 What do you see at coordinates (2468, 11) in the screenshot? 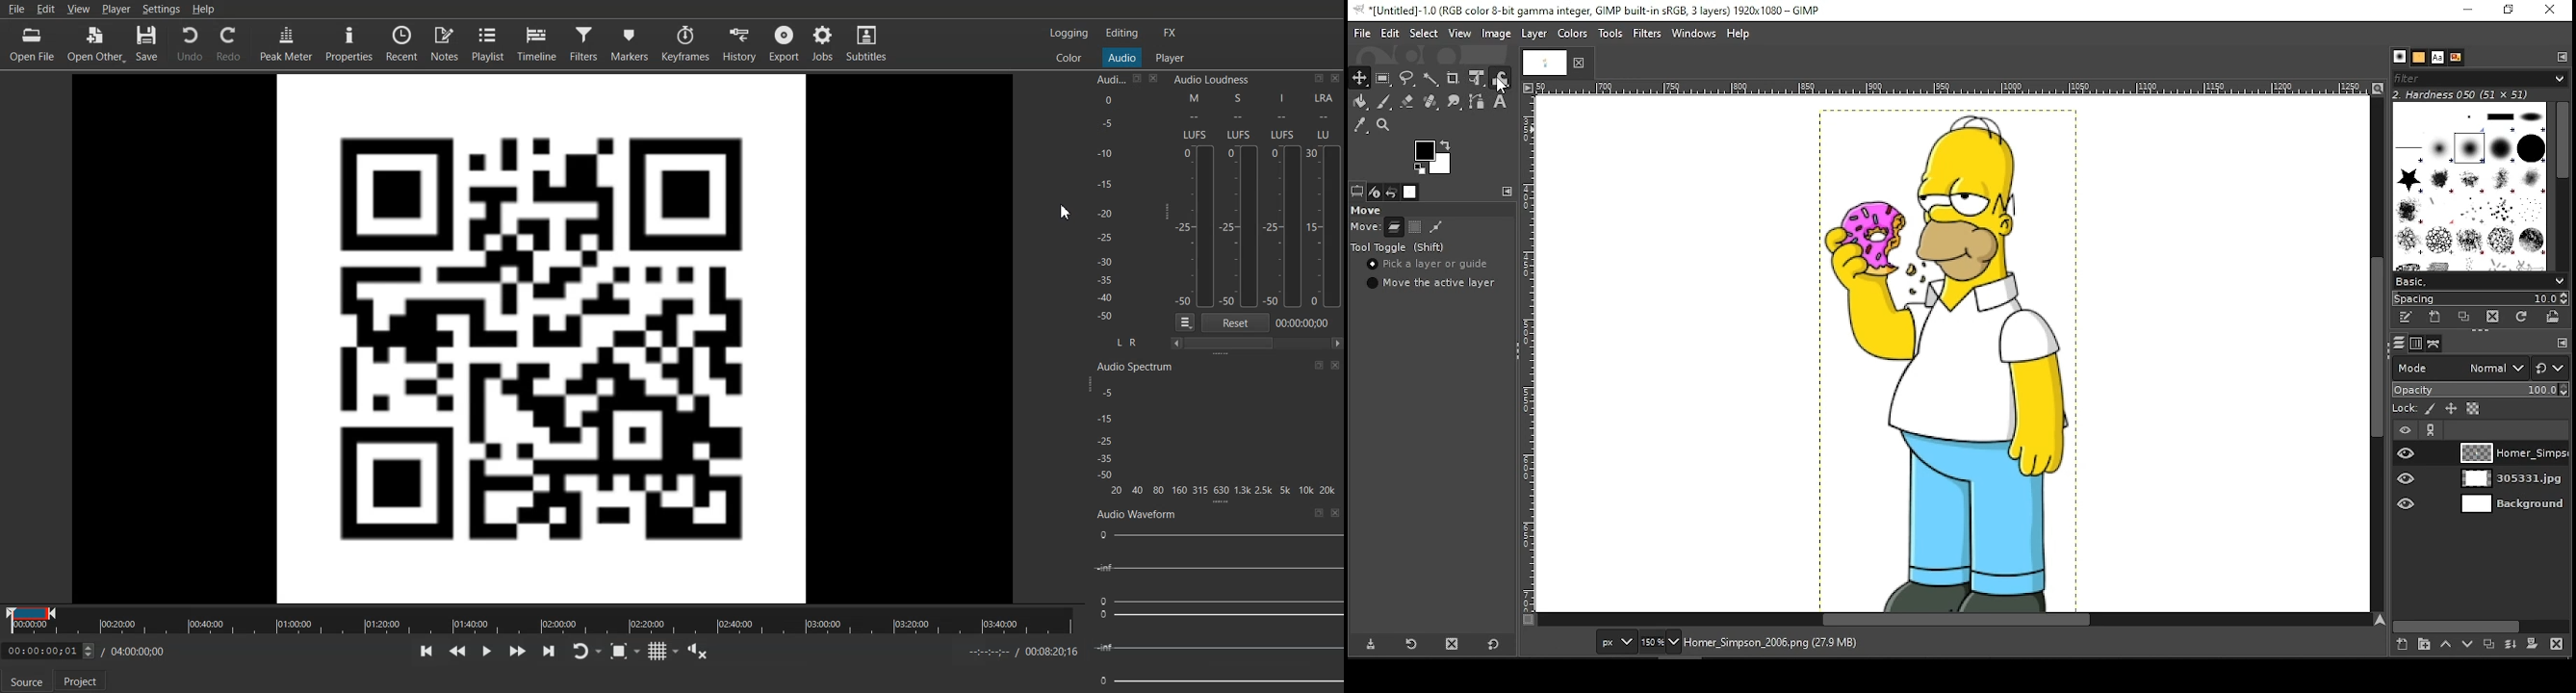
I see `minimize` at bounding box center [2468, 11].